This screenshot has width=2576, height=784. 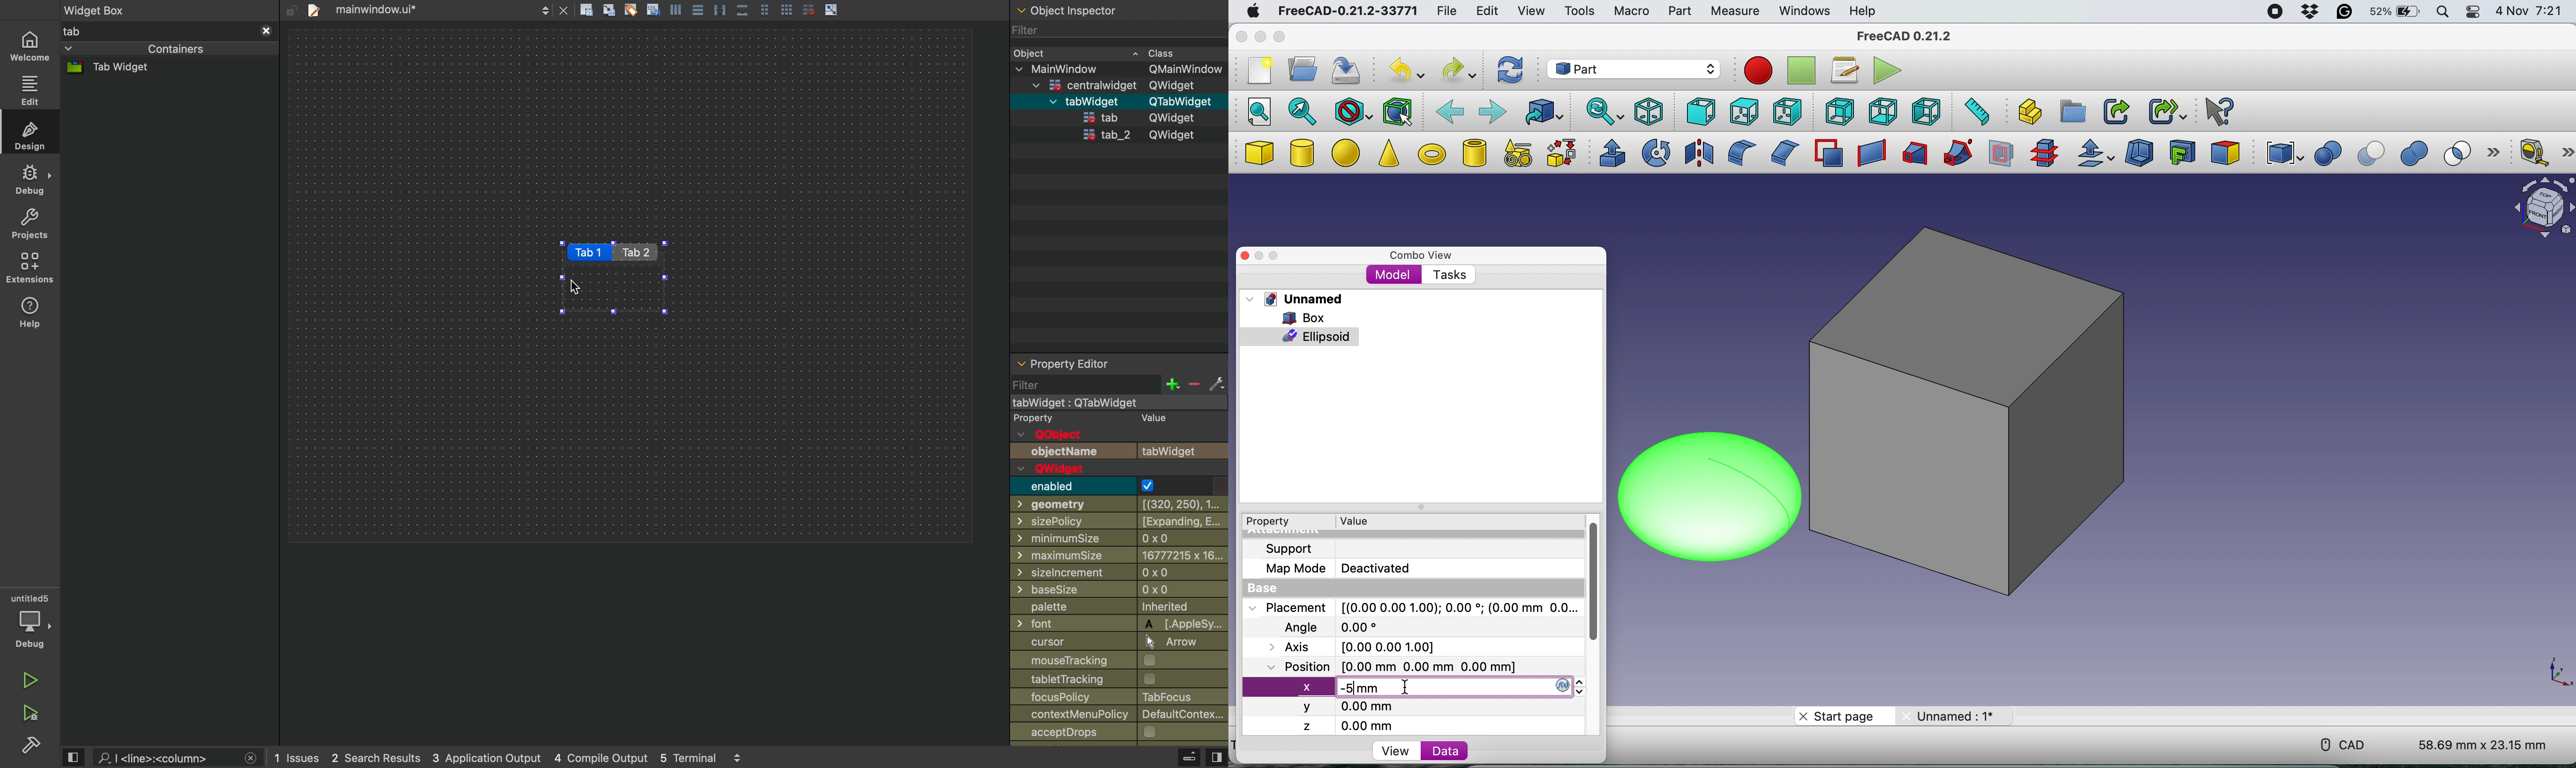 I want to click on base, so click(x=1259, y=588).